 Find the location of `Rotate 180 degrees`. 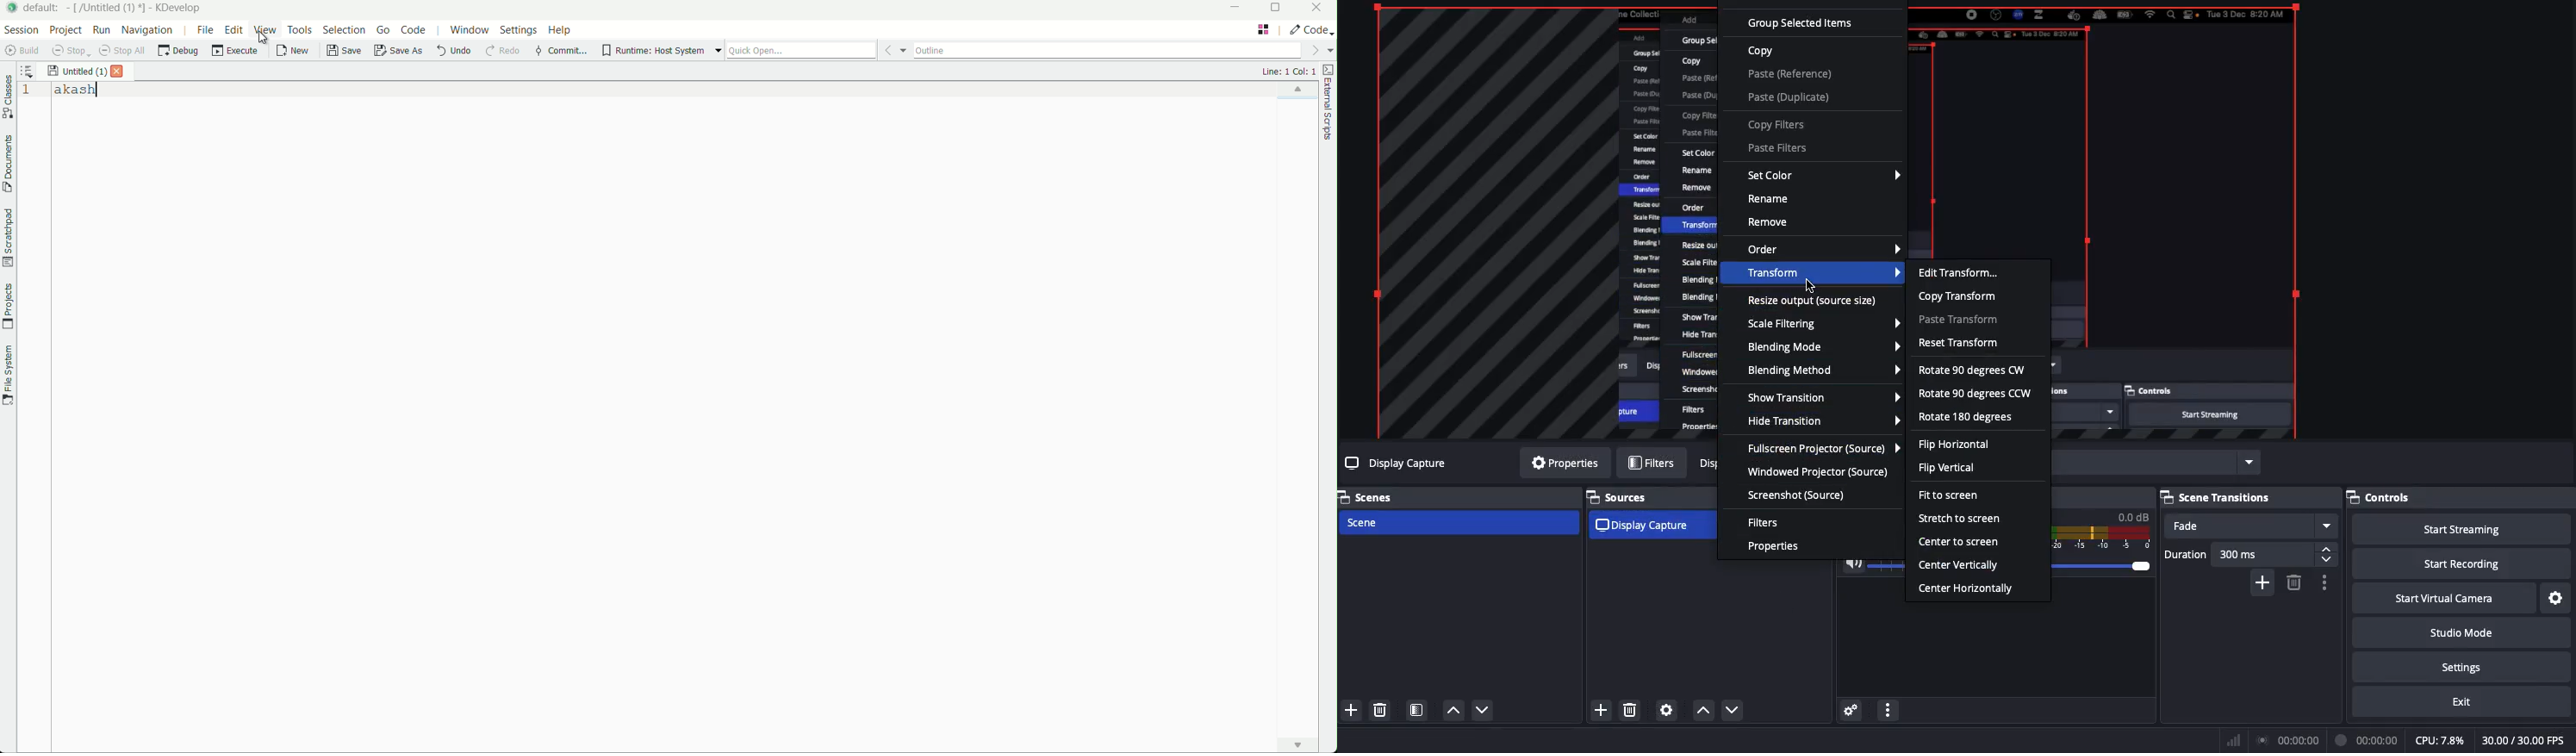

Rotate 180 degrees is located at coordinates (1968, 418).